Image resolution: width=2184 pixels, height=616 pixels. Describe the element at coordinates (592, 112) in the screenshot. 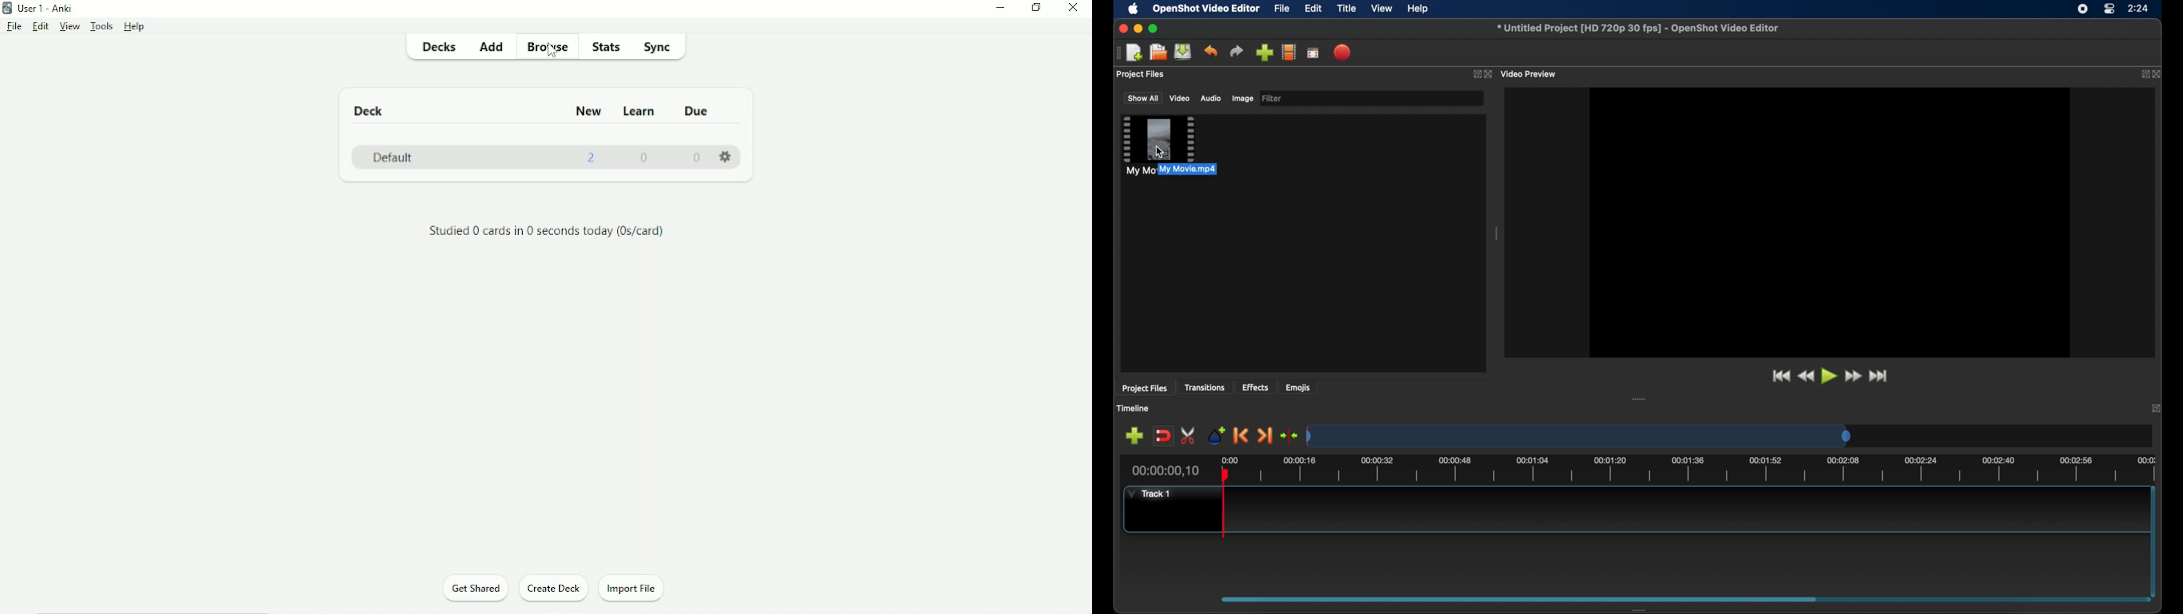

I see `New` at that location.